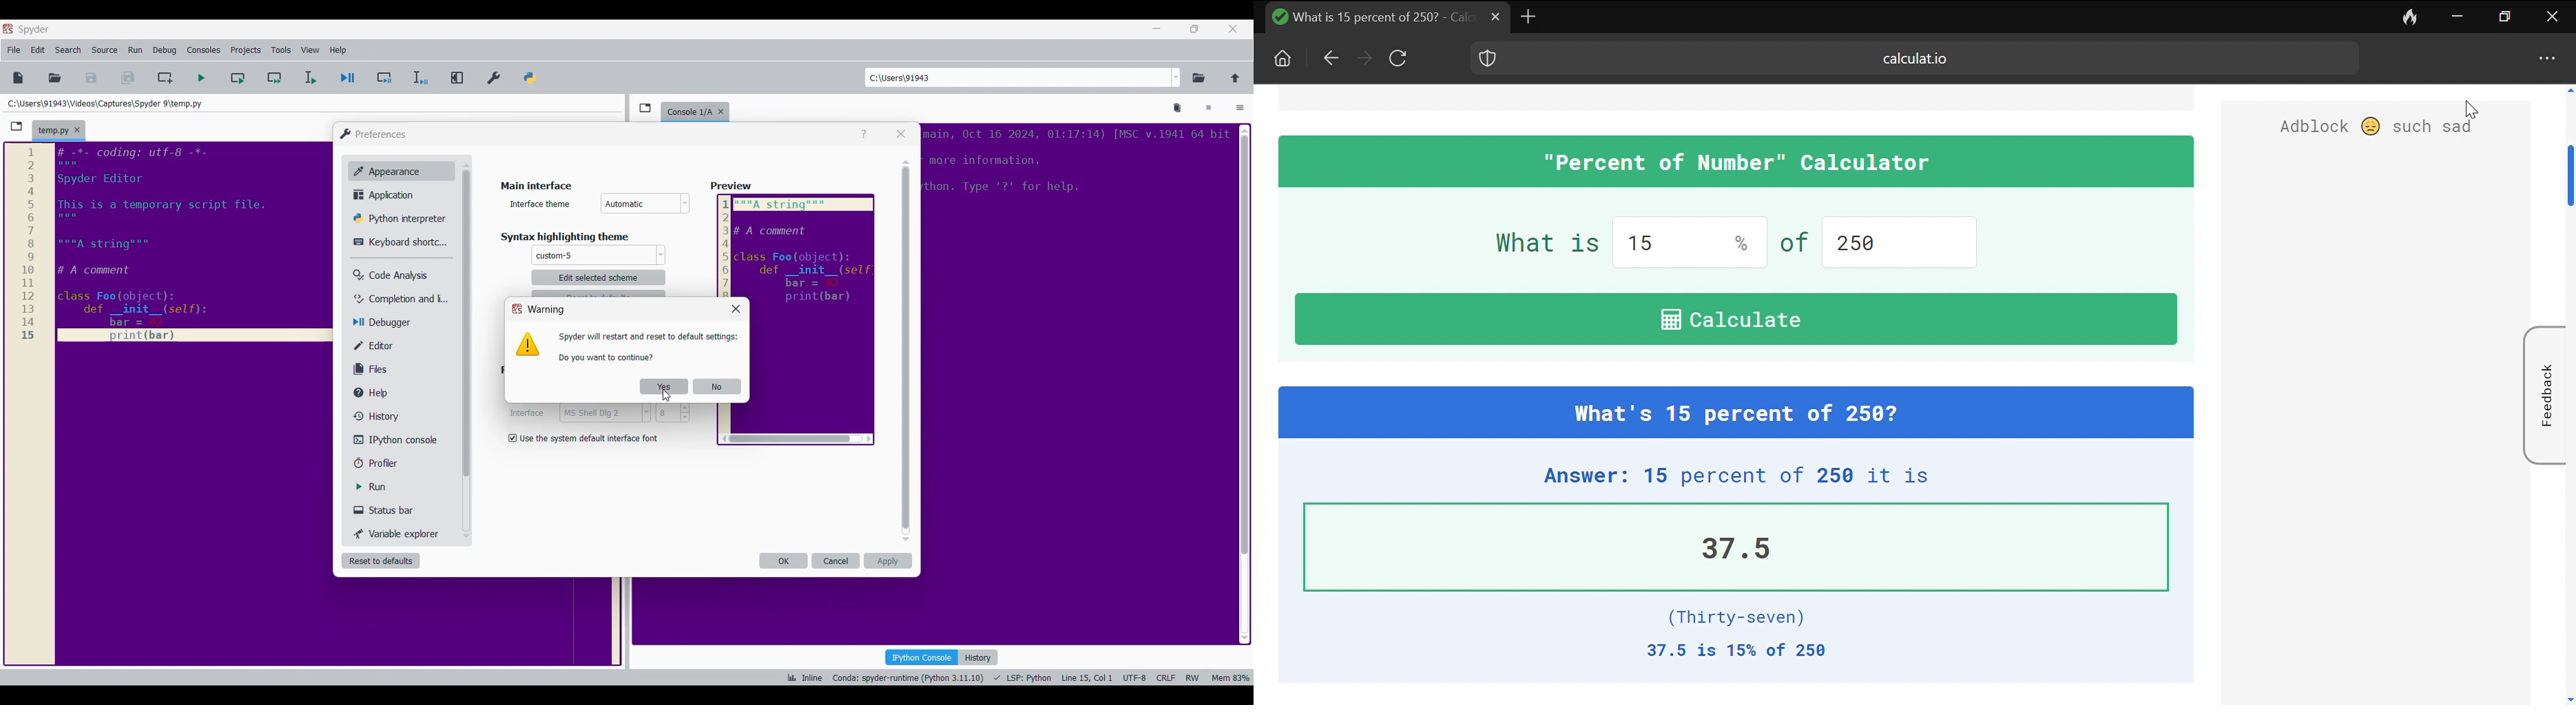  What do you see at coordinates (458, 78) in the screenshot?
I see `Maximize current pane` at bounding box center [458, 78].